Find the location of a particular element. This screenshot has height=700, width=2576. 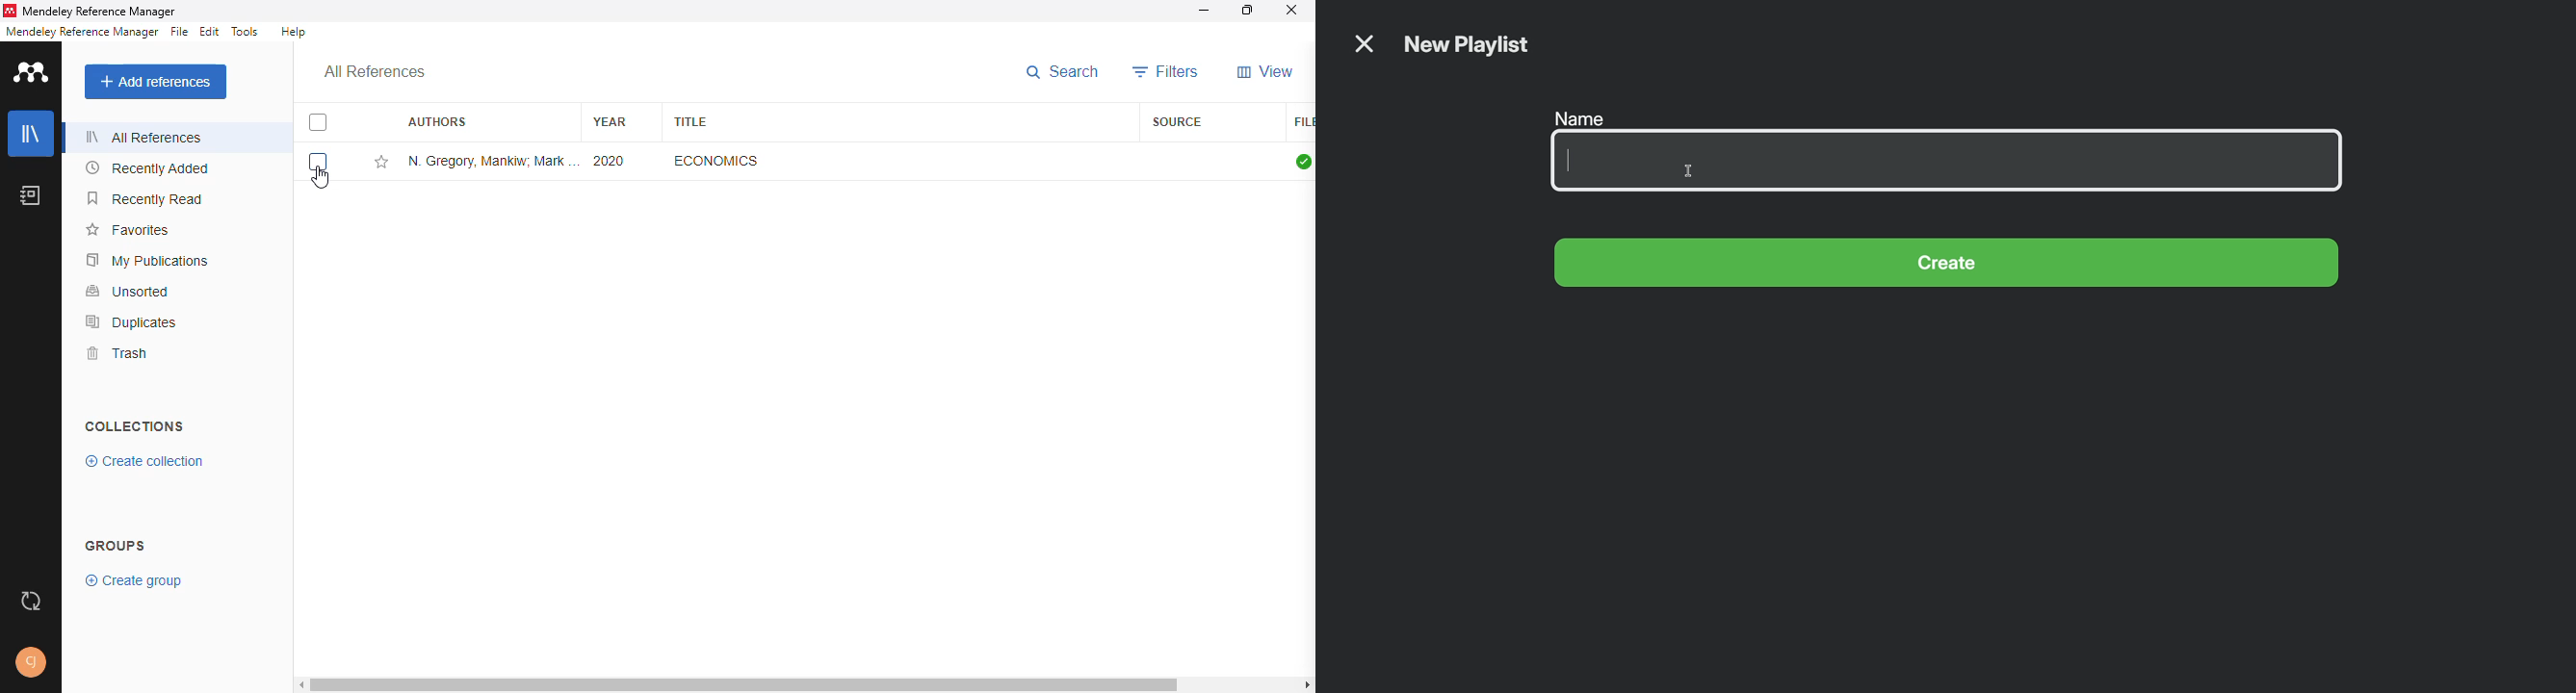

Name is located at coordinates (1950, 152).